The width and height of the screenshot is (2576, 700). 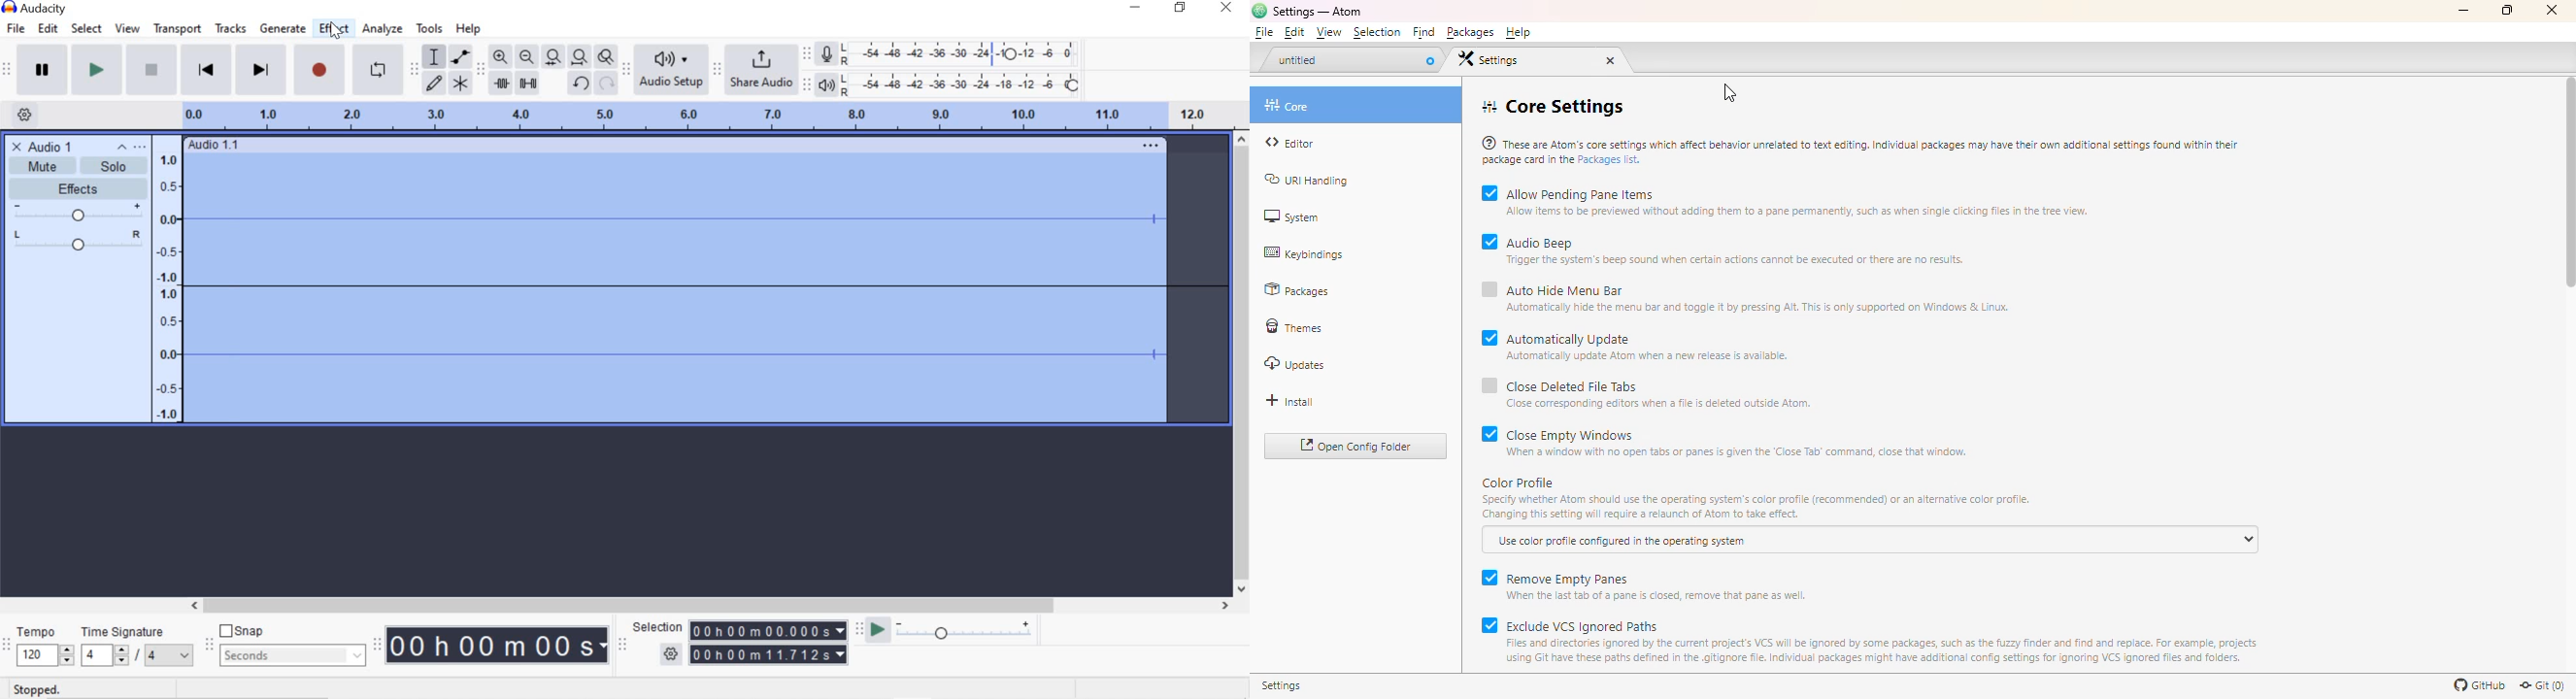 What do you see at coordinates (708, 604) in the screenshot?
I see `scrollbar` at bounding box center [708, 604].